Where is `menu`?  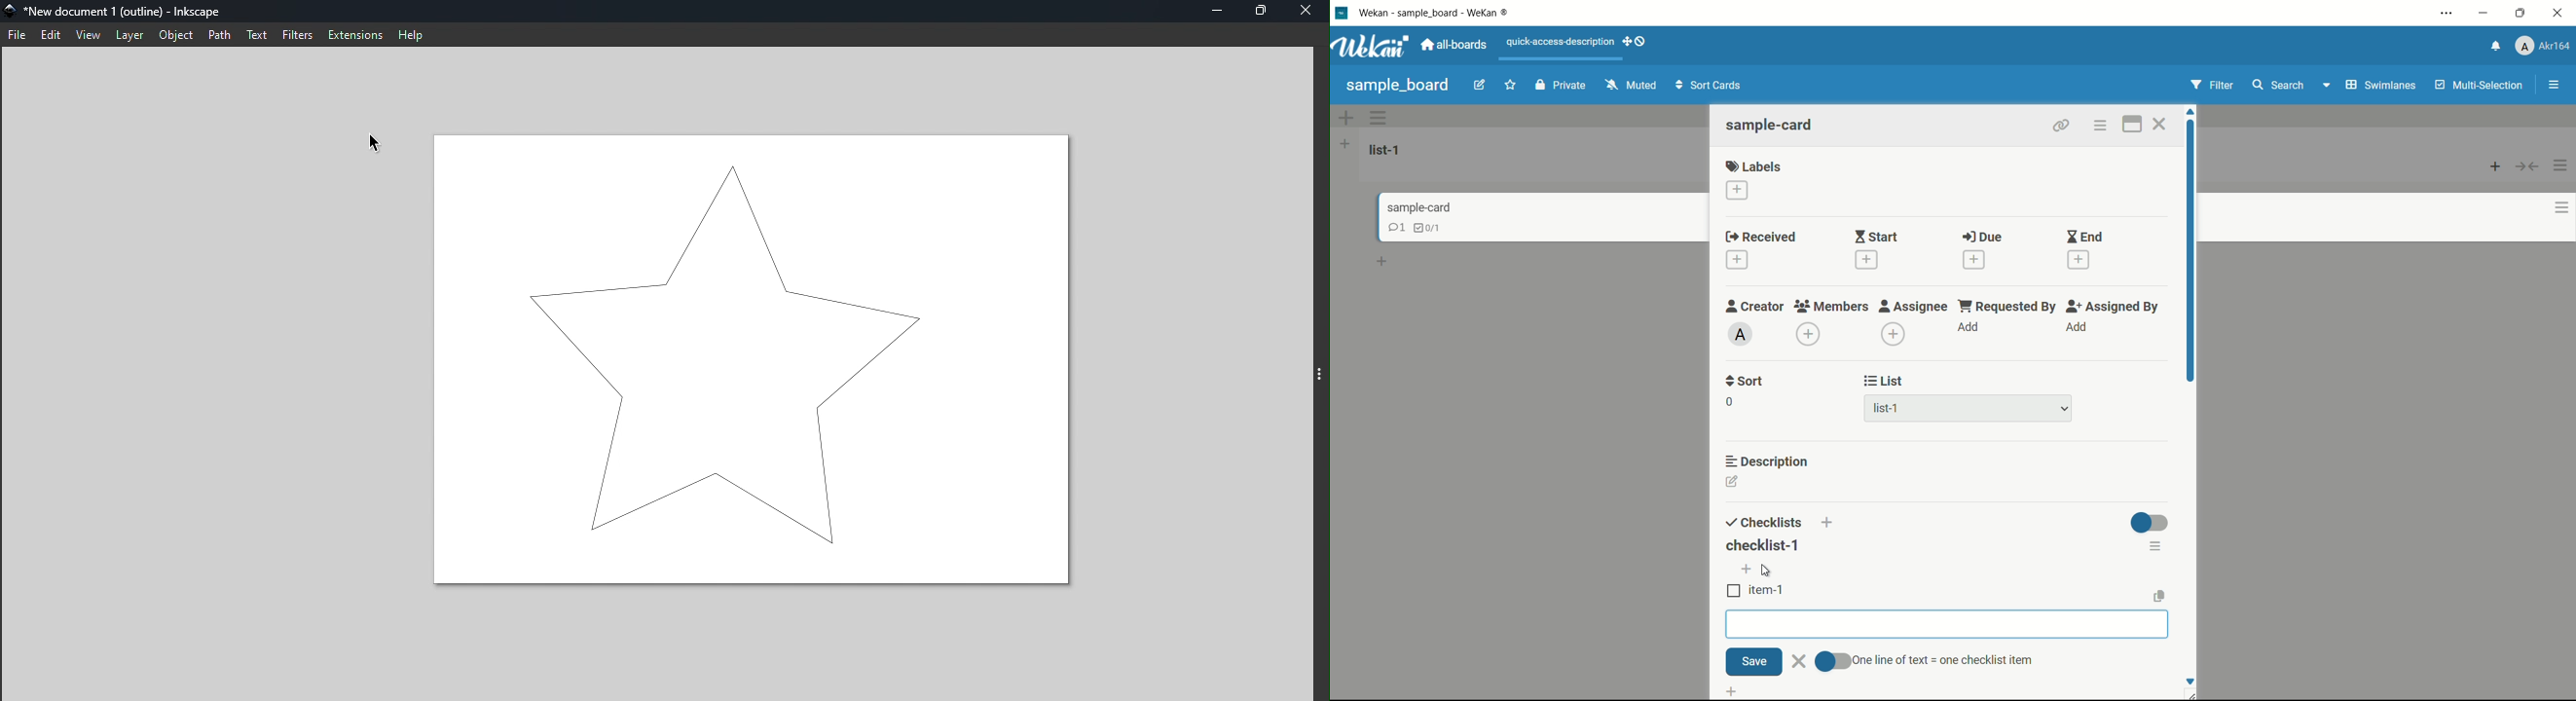
menu is located at coordinates (2553, 84).